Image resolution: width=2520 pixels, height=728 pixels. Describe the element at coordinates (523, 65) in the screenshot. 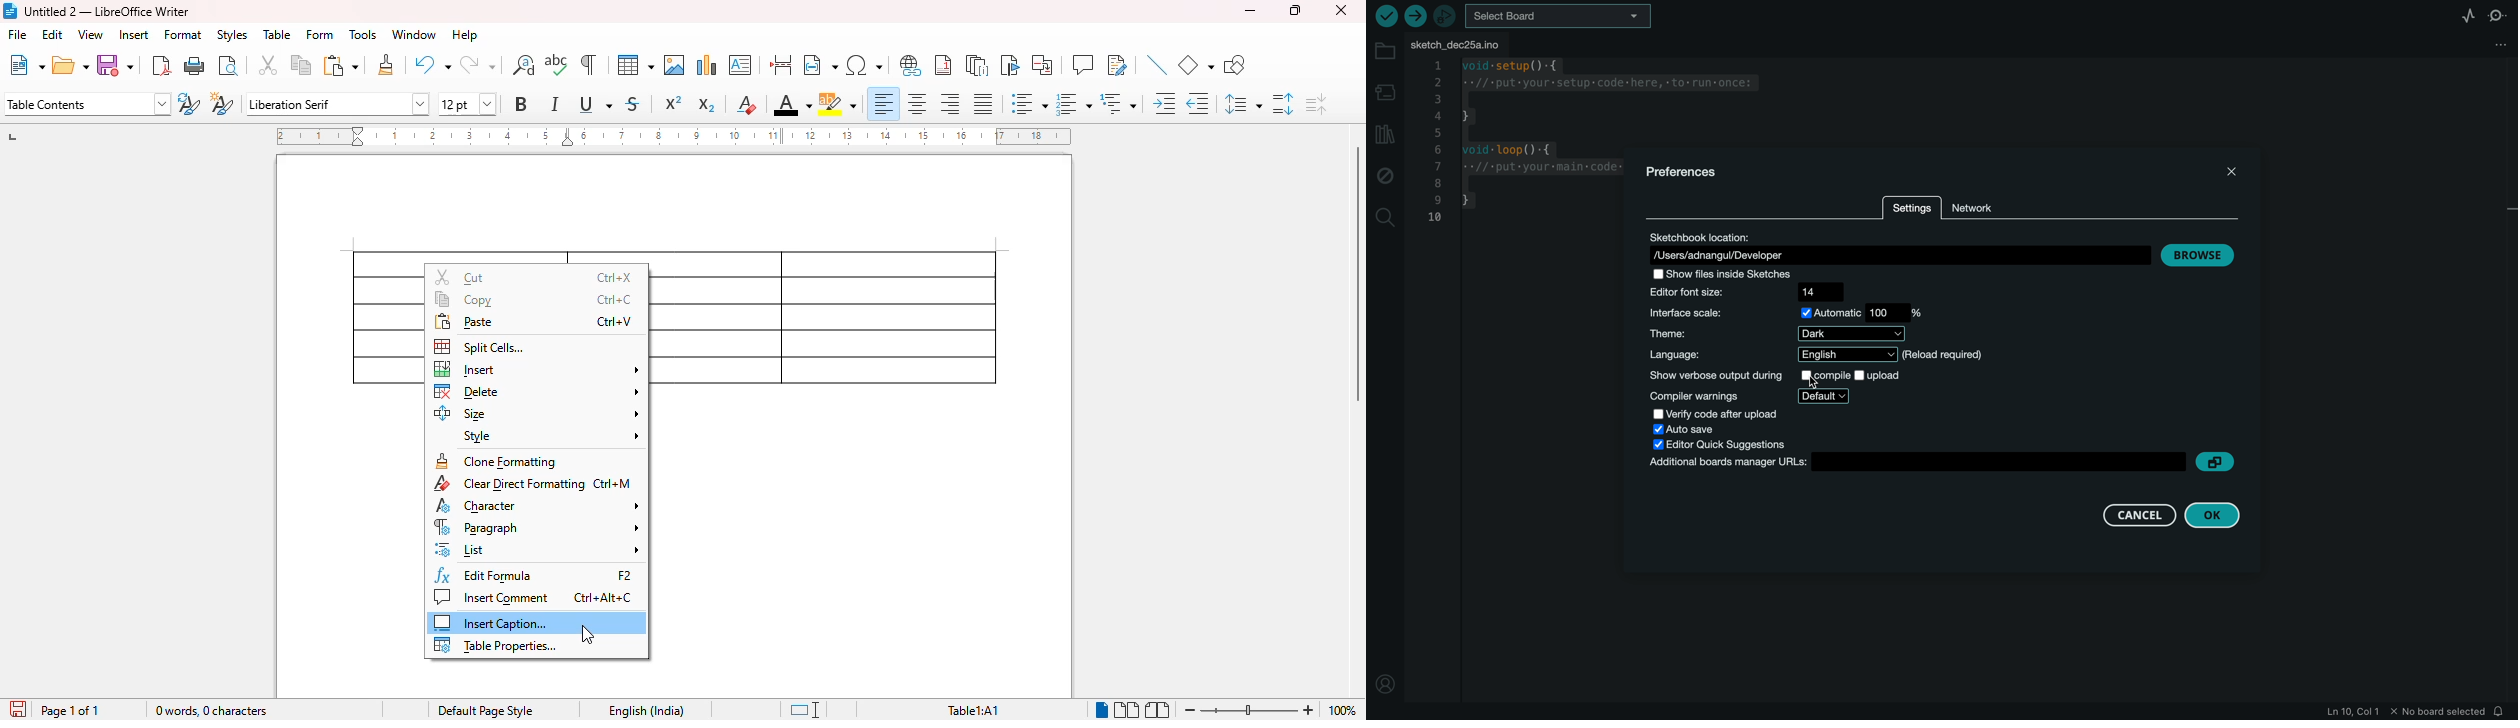

I see `find and replace` at that location.